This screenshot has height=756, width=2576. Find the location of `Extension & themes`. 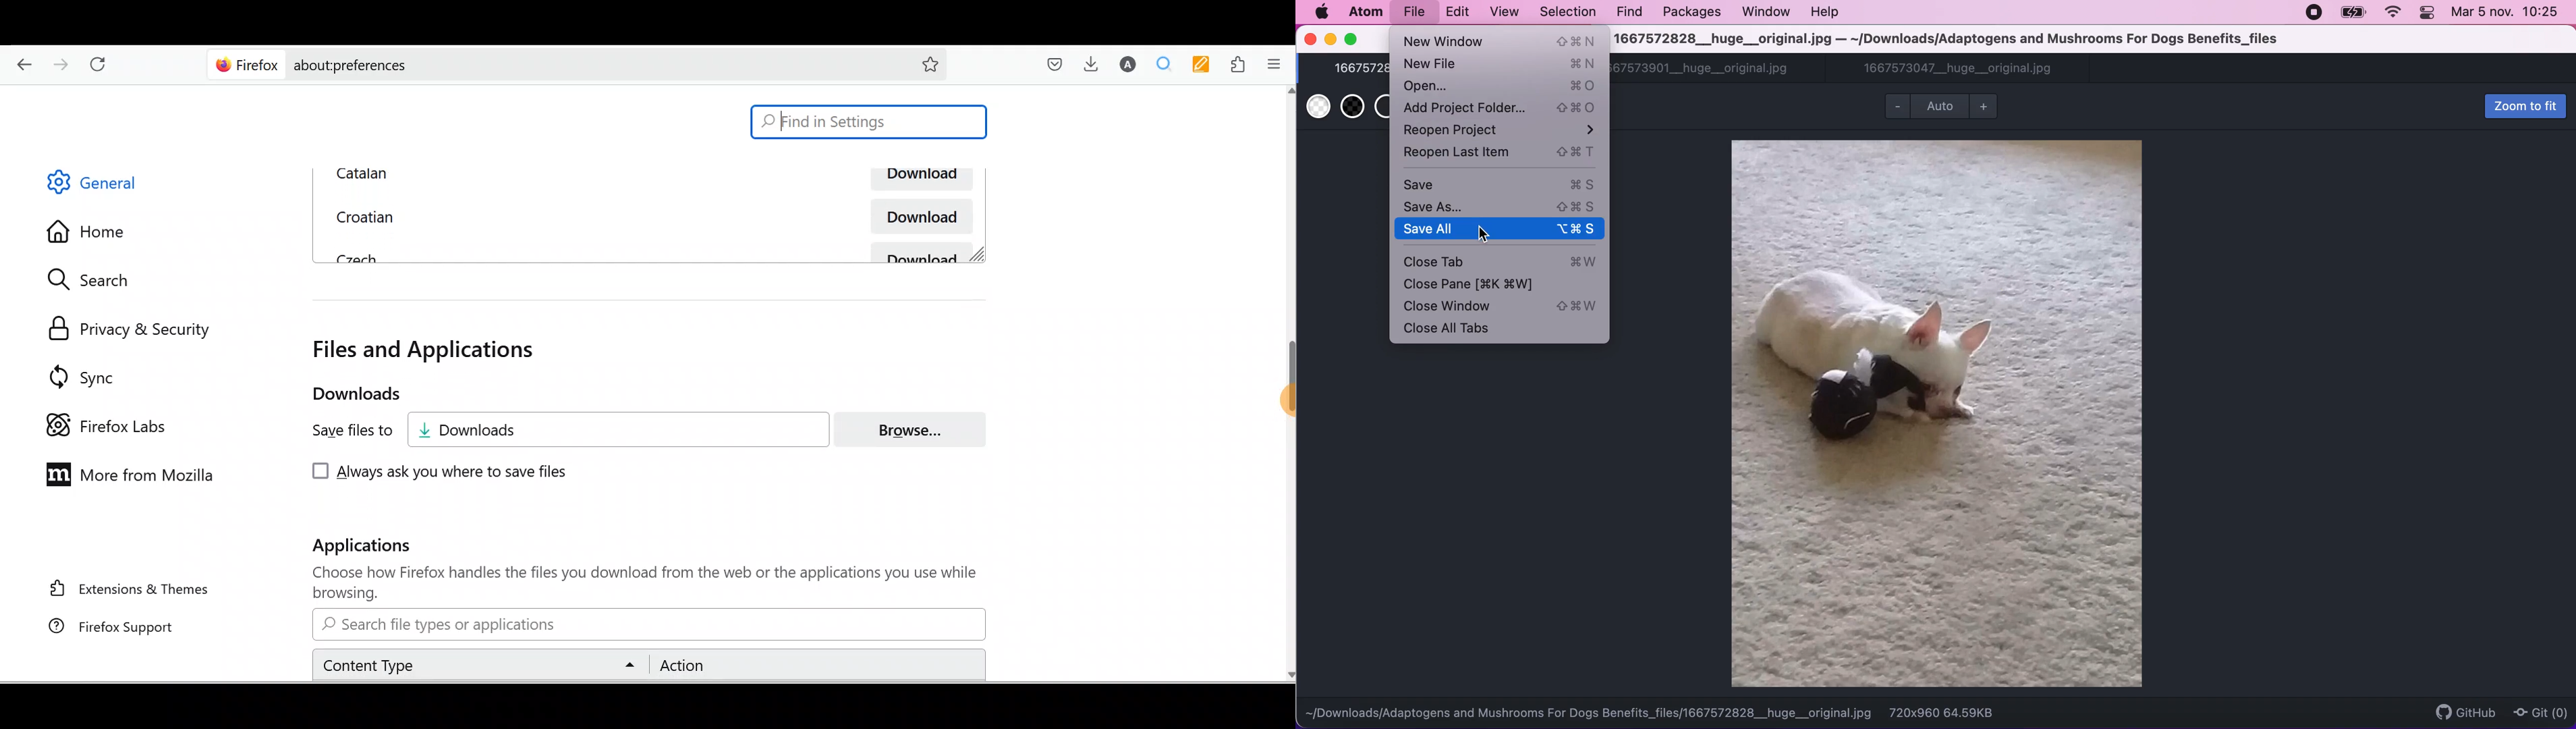

Extension & themes is located at coordinates (119, 592).